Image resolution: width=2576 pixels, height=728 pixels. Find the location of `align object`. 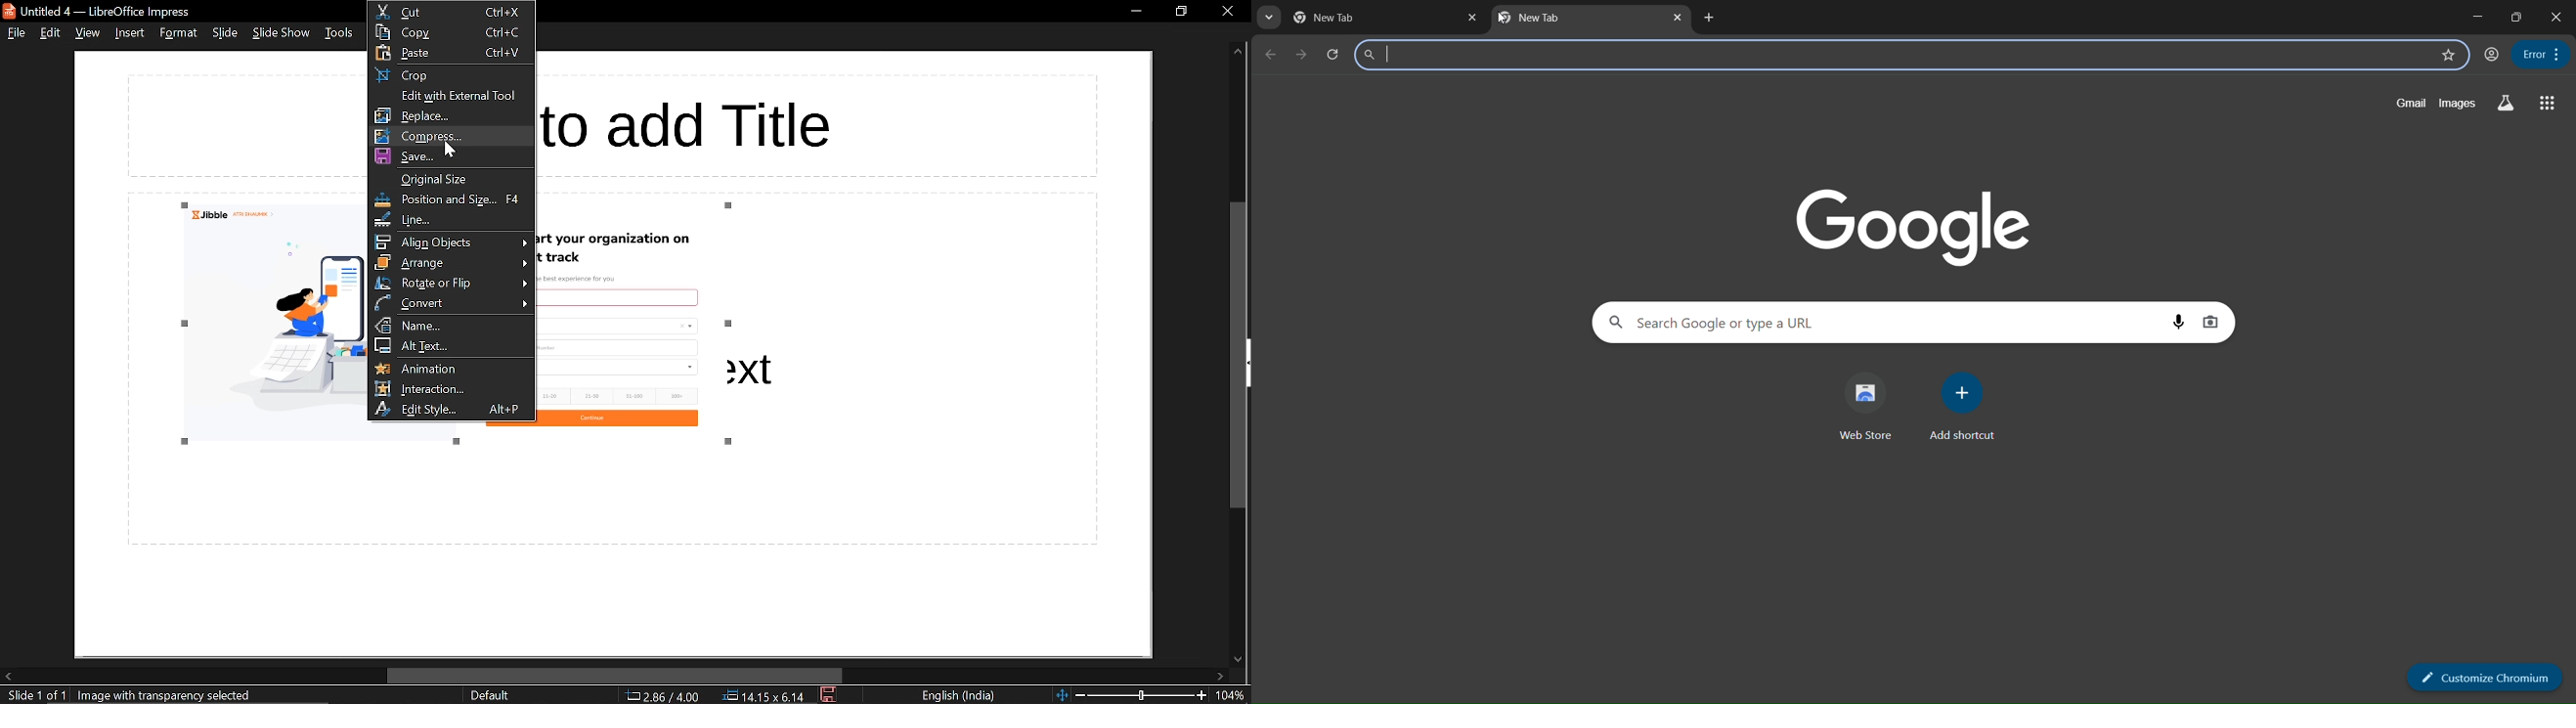

align object is located at coordinates (453, 242).